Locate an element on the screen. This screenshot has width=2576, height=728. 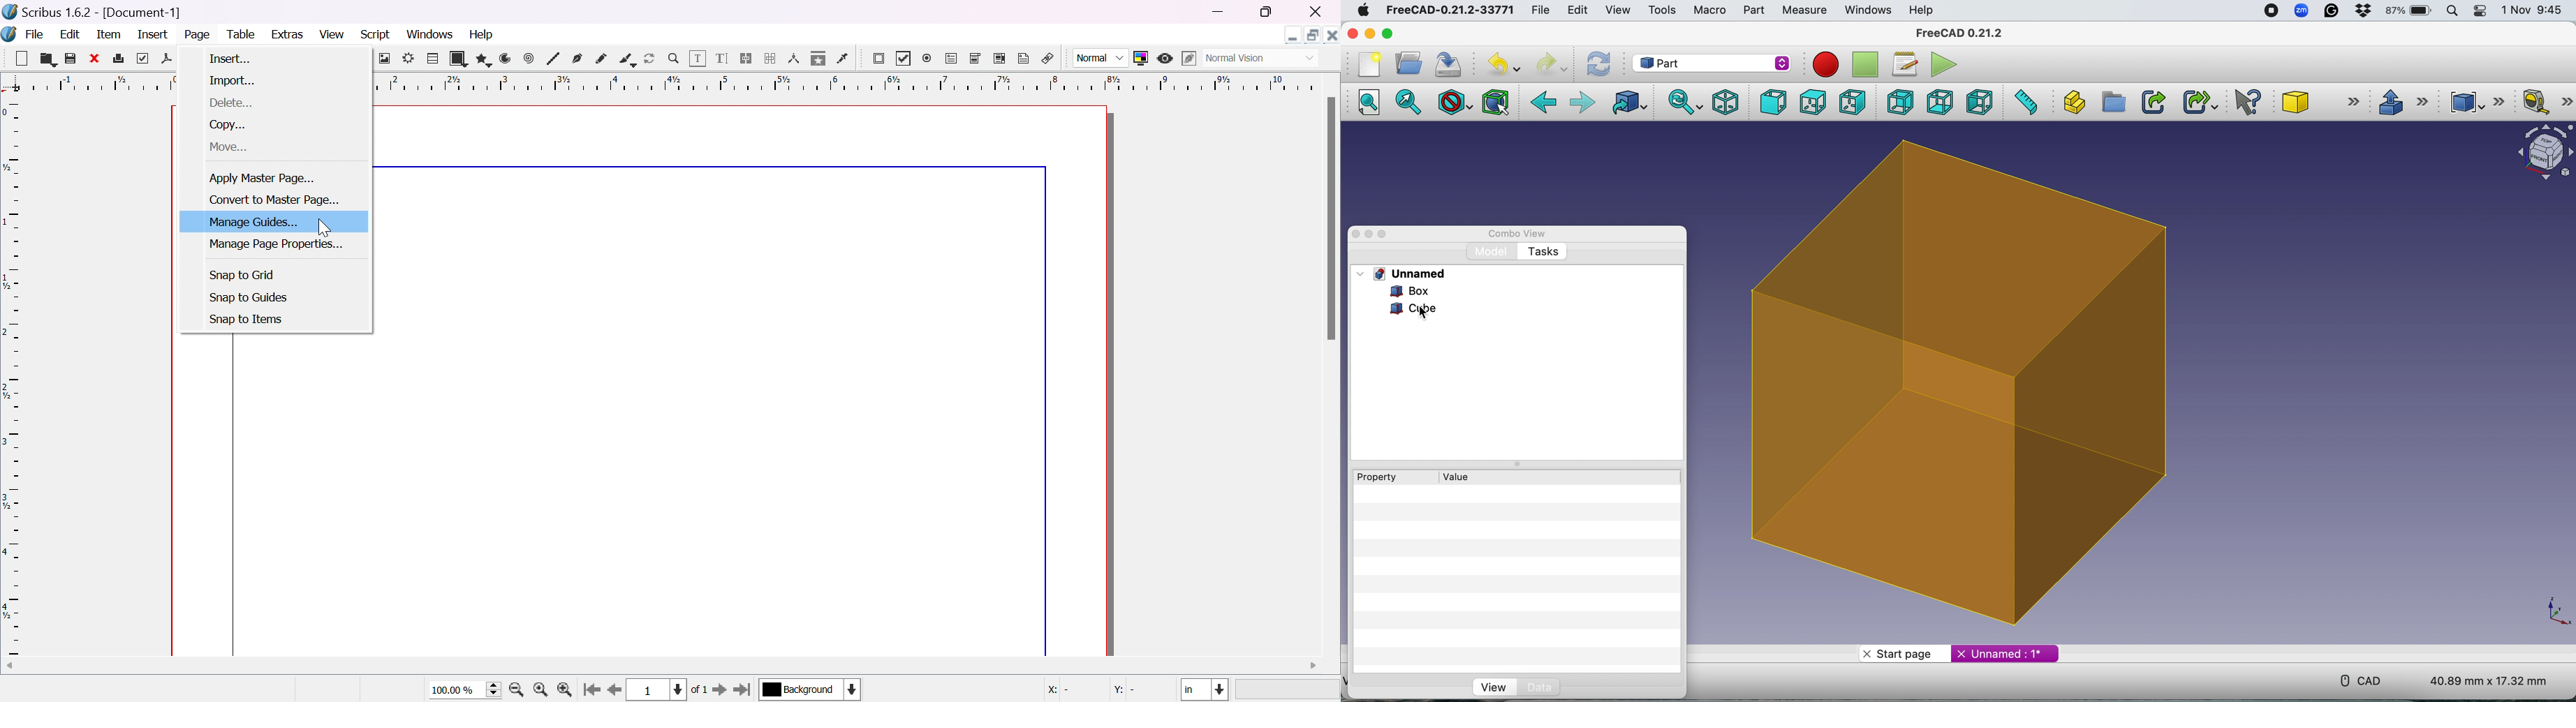
 is located at coordinates (25, 57).